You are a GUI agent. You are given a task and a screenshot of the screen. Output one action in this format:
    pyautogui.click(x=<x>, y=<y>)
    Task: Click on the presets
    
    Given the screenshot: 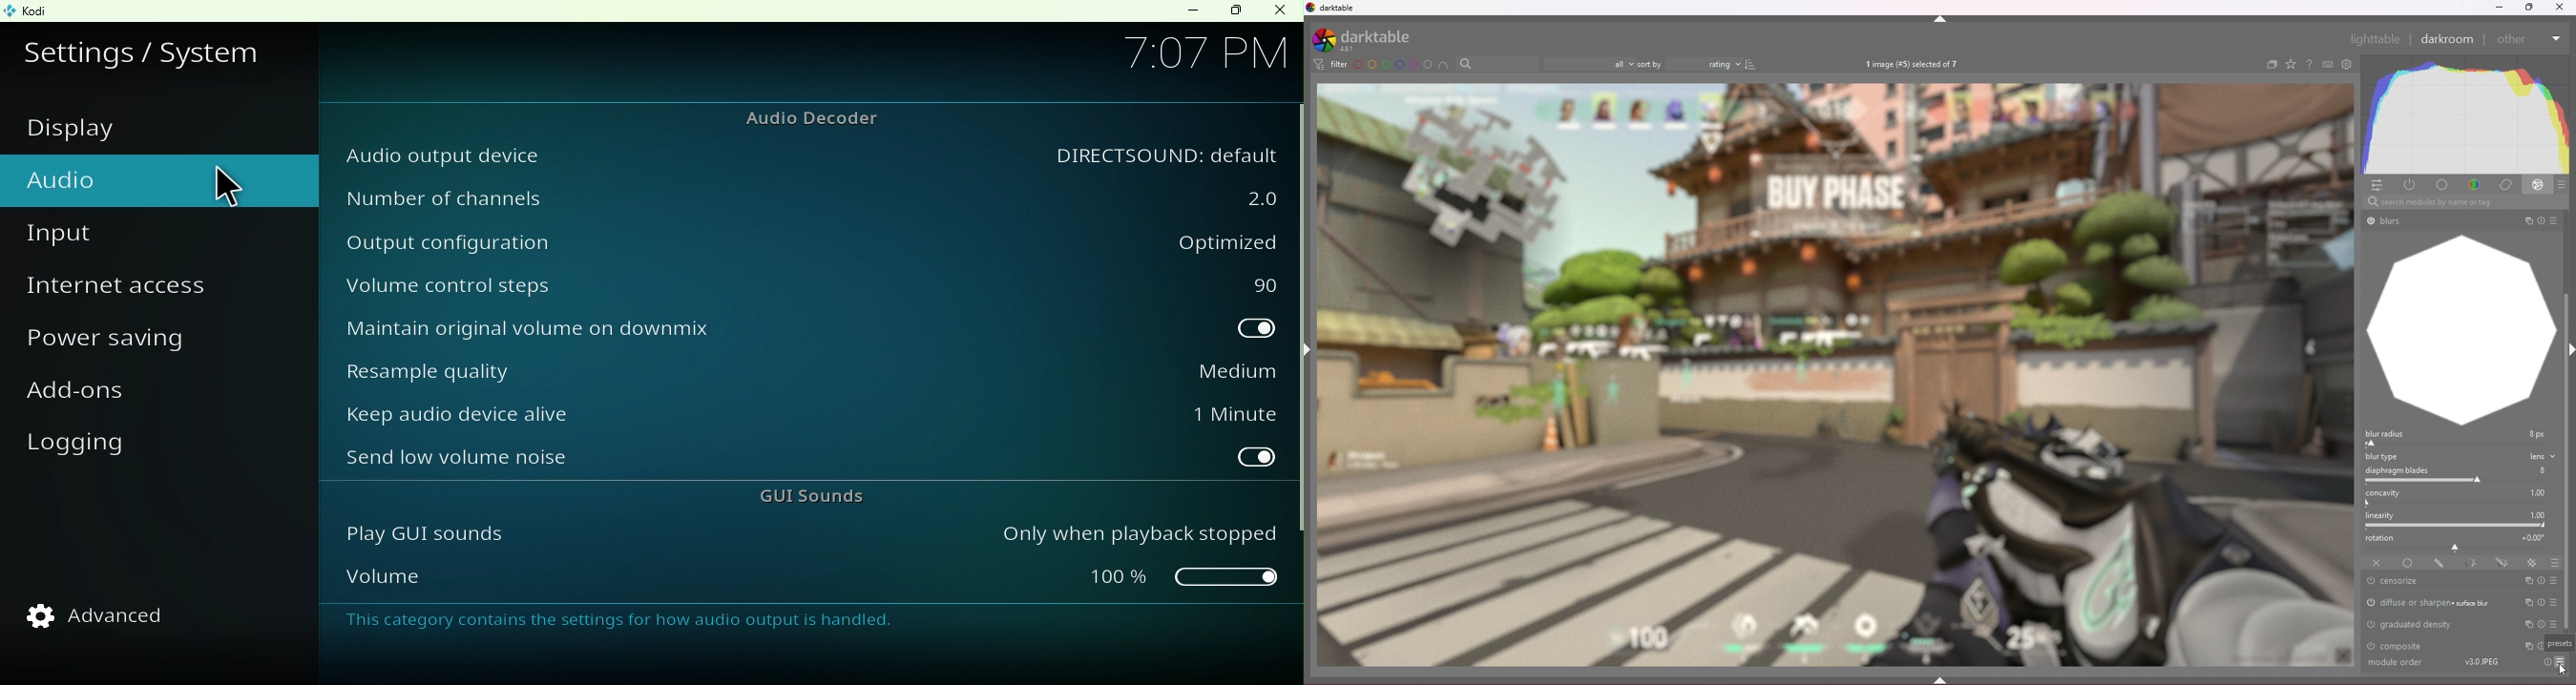 What is the action you would take?
    pyautogui.click(x=2554, y=602)
    